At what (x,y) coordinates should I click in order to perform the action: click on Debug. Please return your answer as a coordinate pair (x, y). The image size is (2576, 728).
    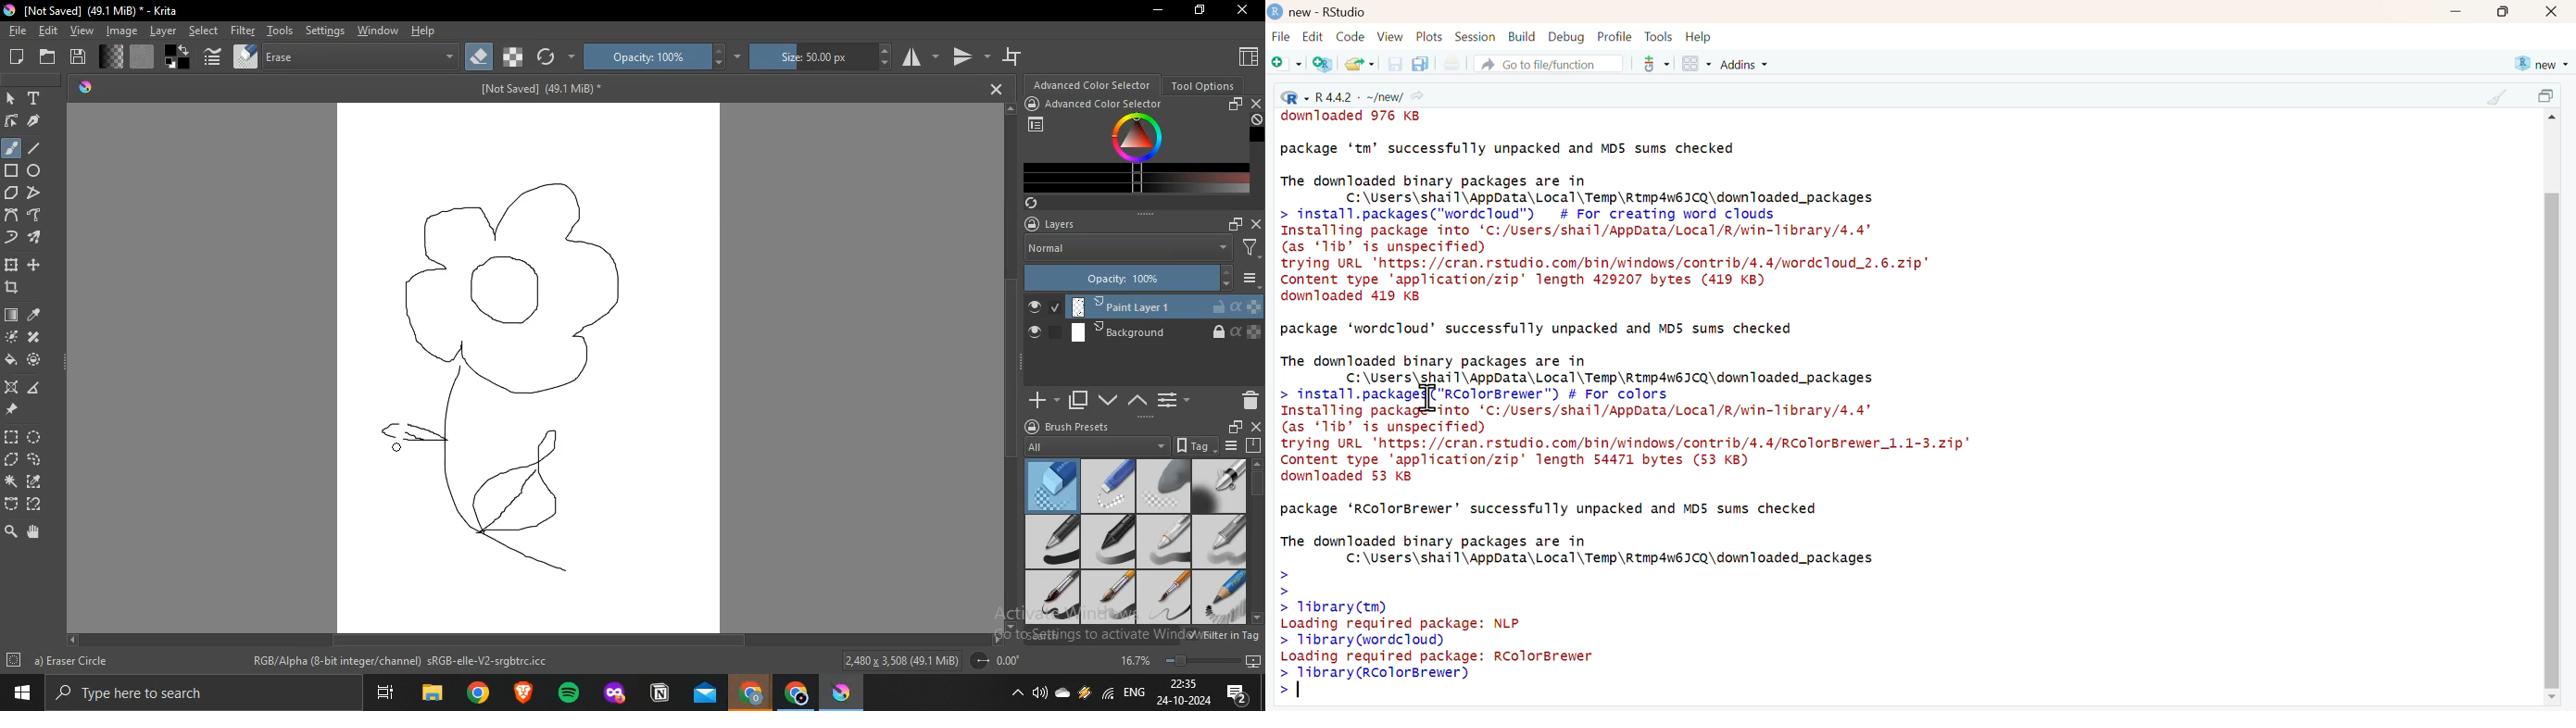
    Looking at the image, I should click on (1567, 38).